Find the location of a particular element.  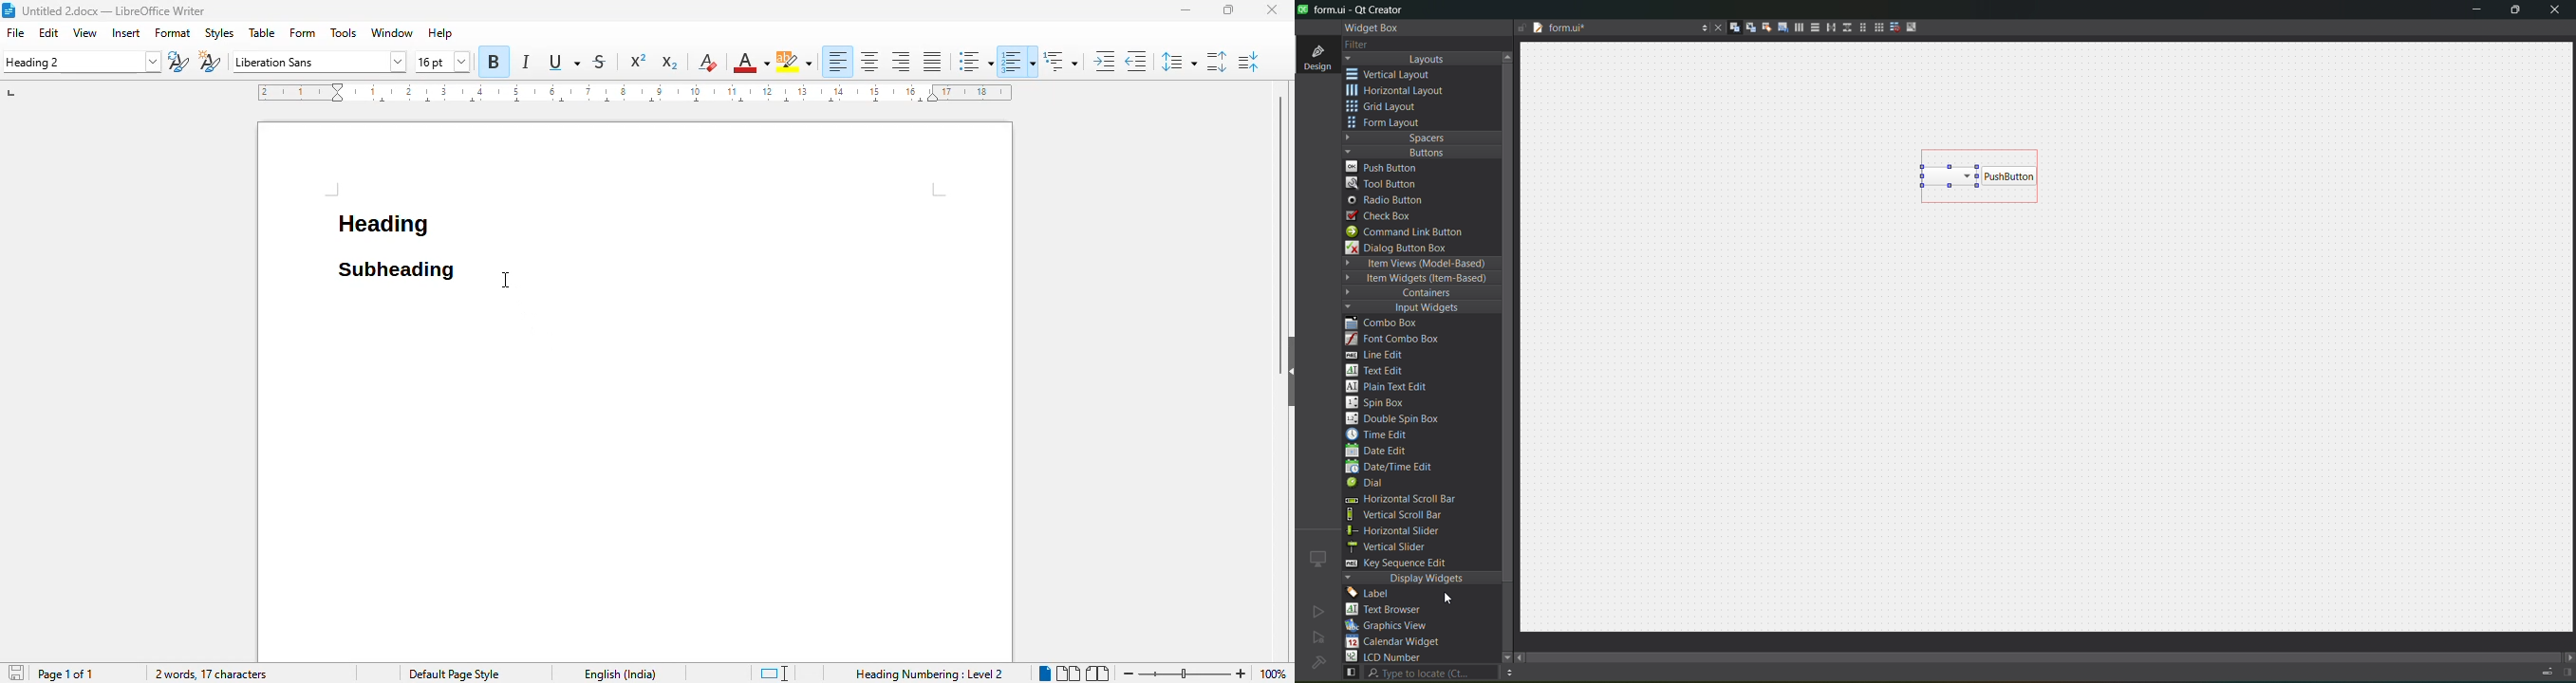

increase paragraph spacing is located at coordinates (1216, 62).